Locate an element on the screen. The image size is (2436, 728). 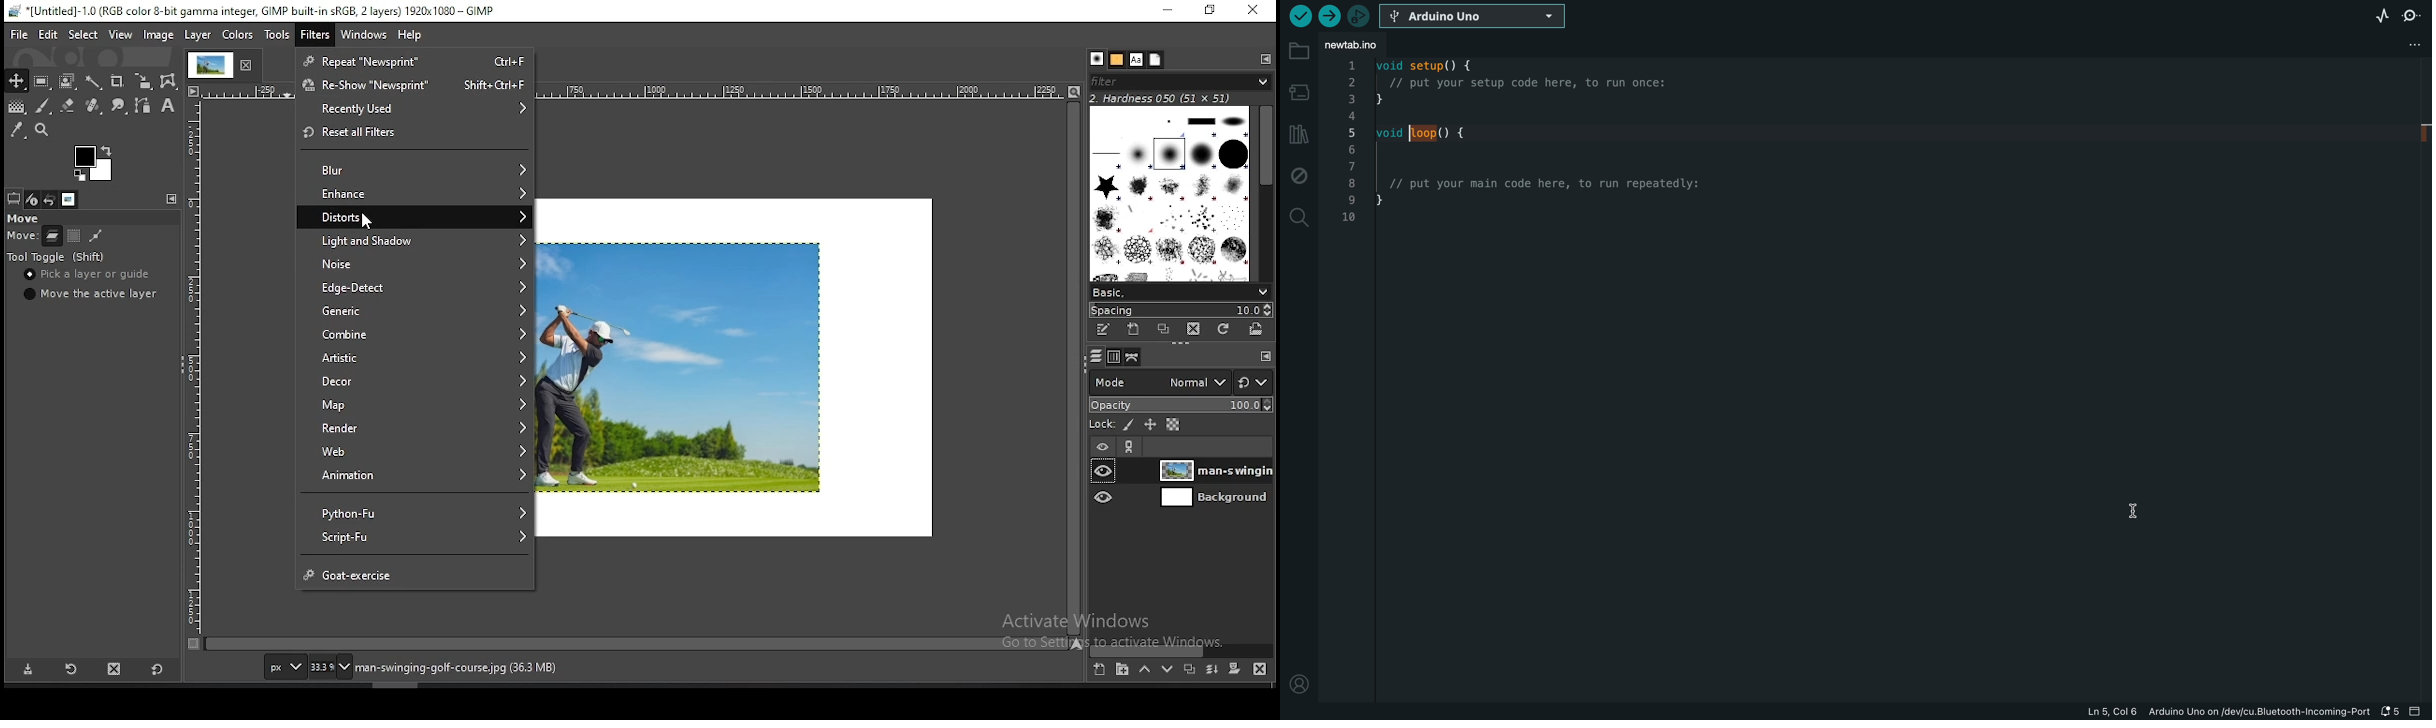
filter is located at coordinates (314, 33).